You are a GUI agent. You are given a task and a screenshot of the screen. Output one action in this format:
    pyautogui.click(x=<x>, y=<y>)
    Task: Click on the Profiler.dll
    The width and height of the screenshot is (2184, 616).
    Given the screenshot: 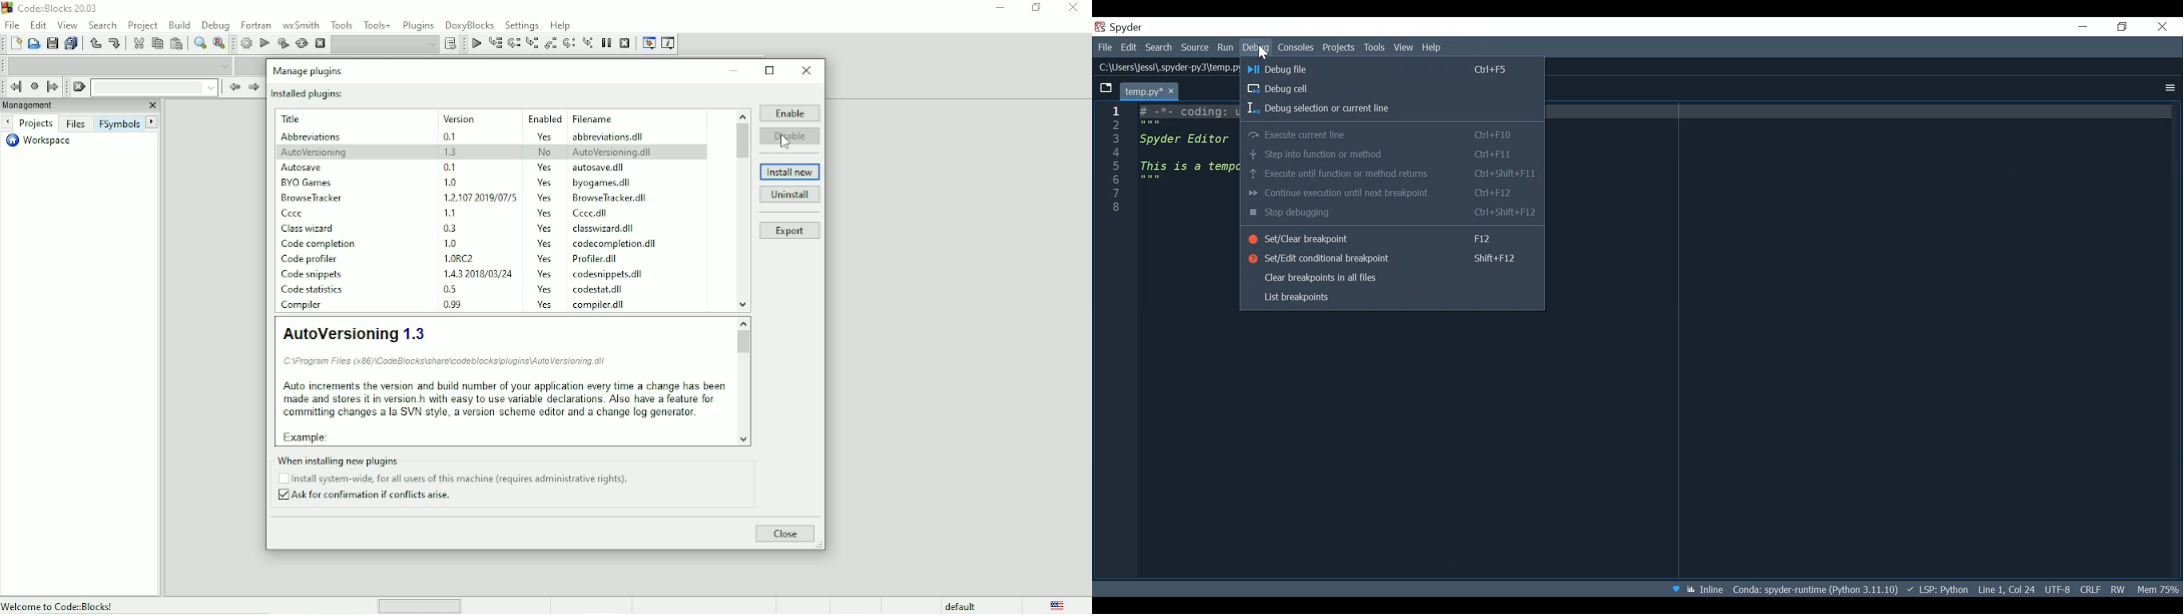 What is the action you would take?
    pyautogui.click(x=598, y=259)
    